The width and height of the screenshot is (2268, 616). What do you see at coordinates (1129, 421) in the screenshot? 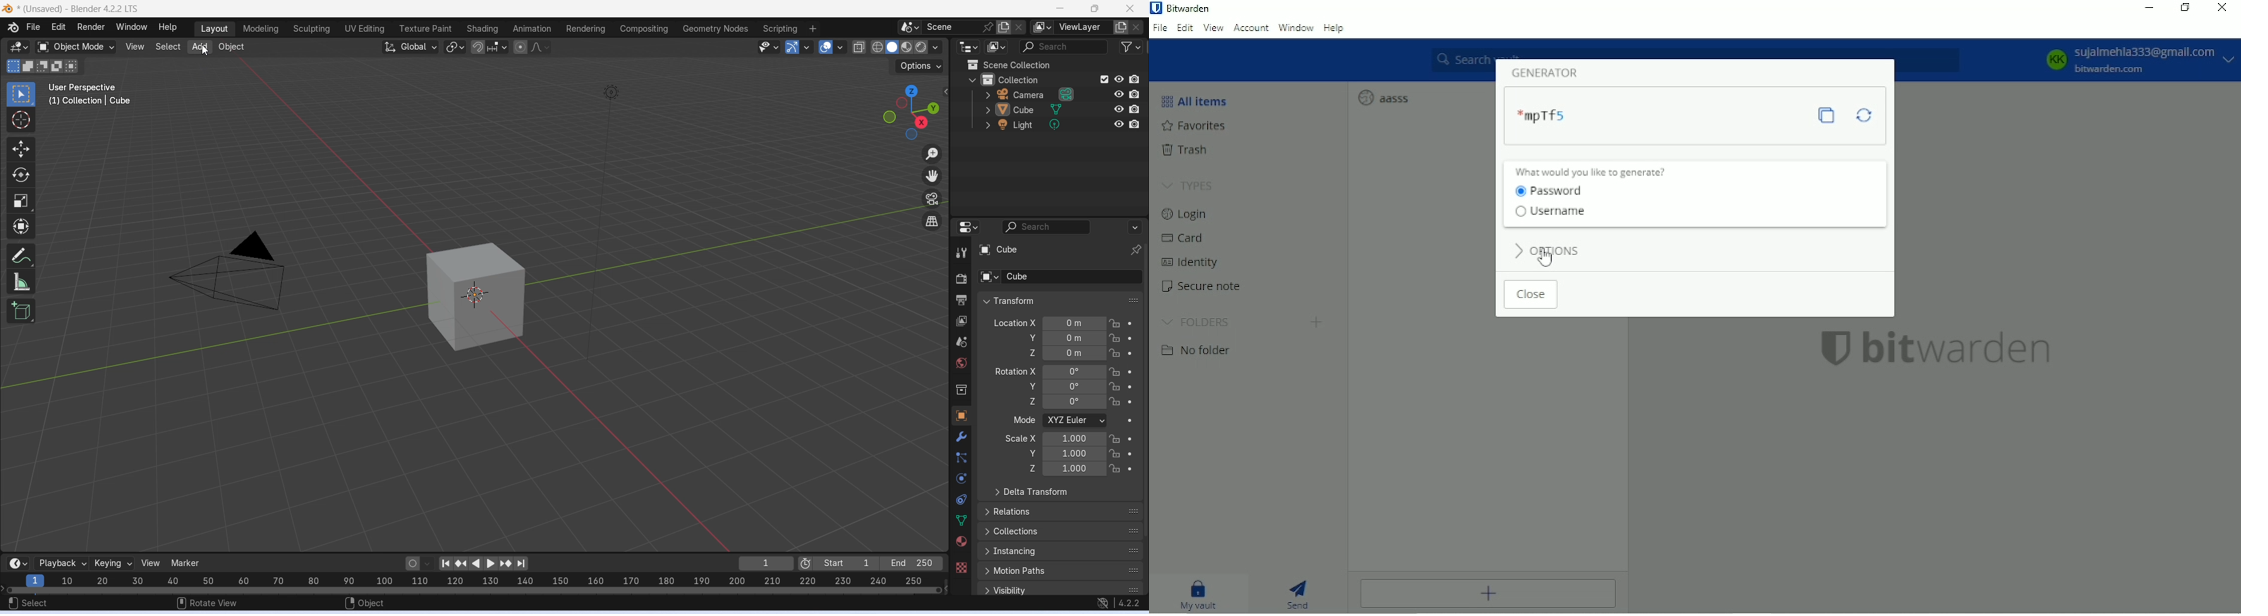
I see `animate property` at bounding box center [1129, 421].